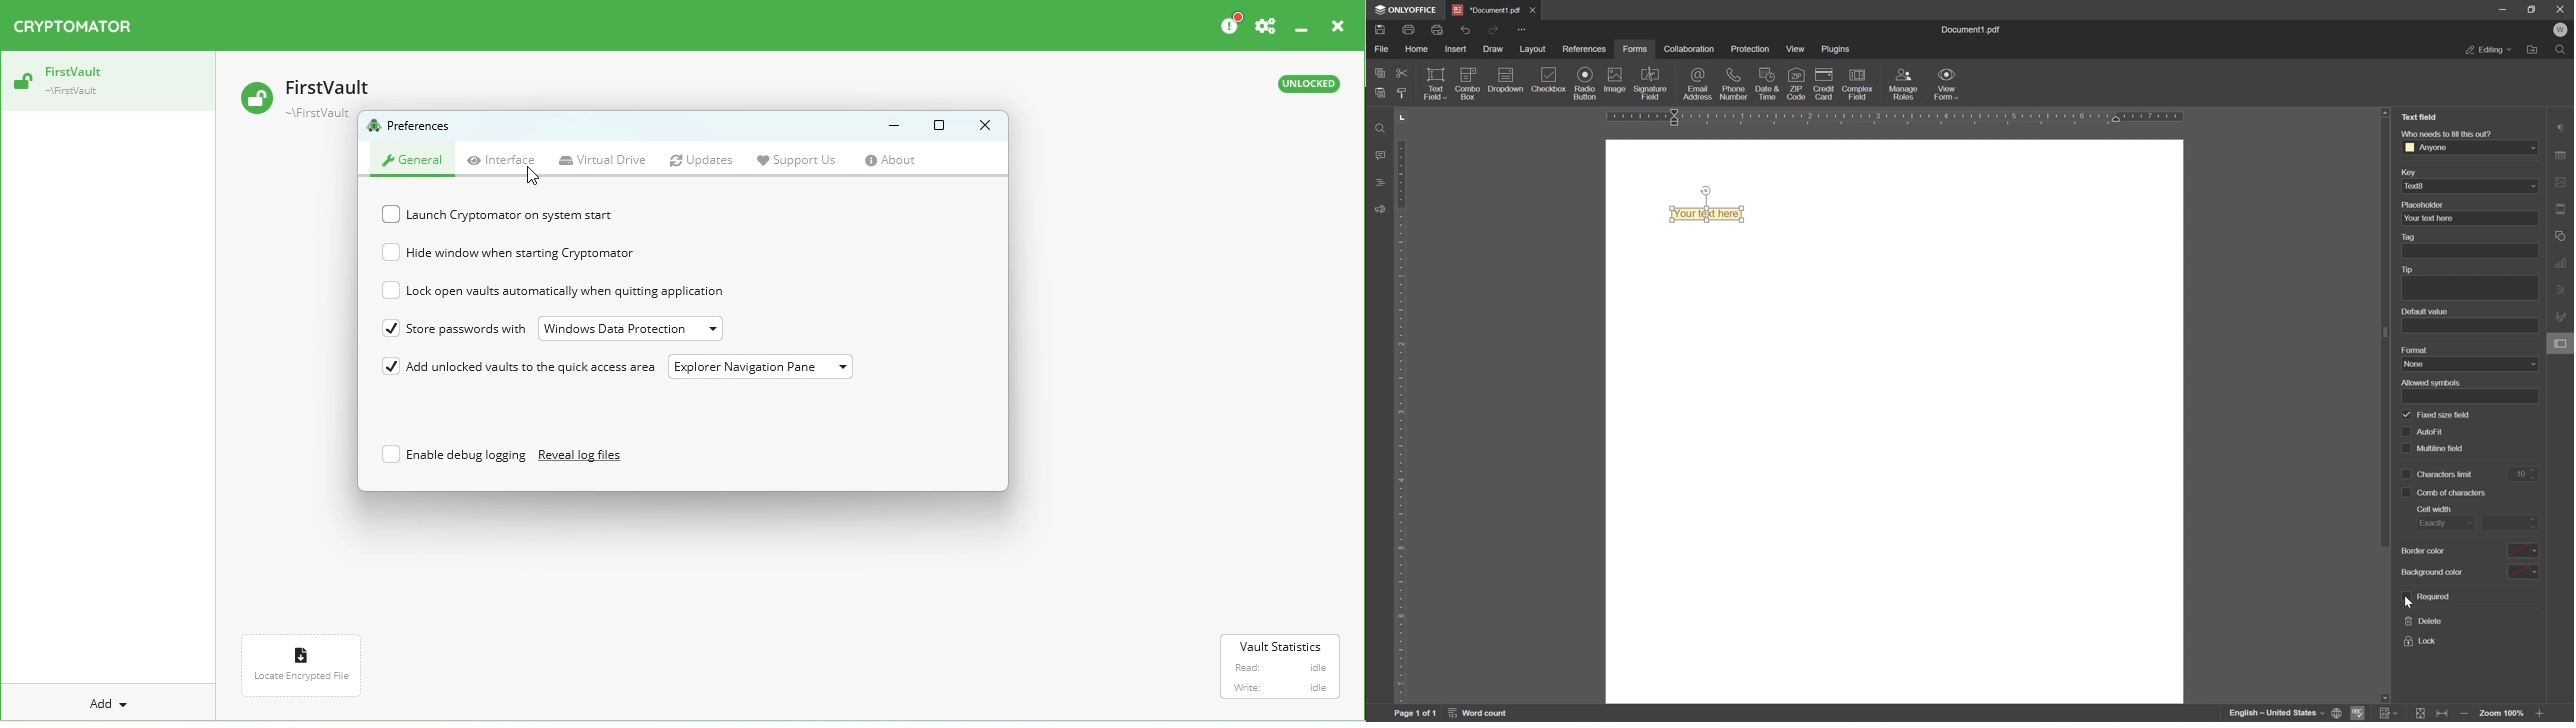 This screenshot has width=2576, height=728. I want to click on layout, so click(1535, 49).